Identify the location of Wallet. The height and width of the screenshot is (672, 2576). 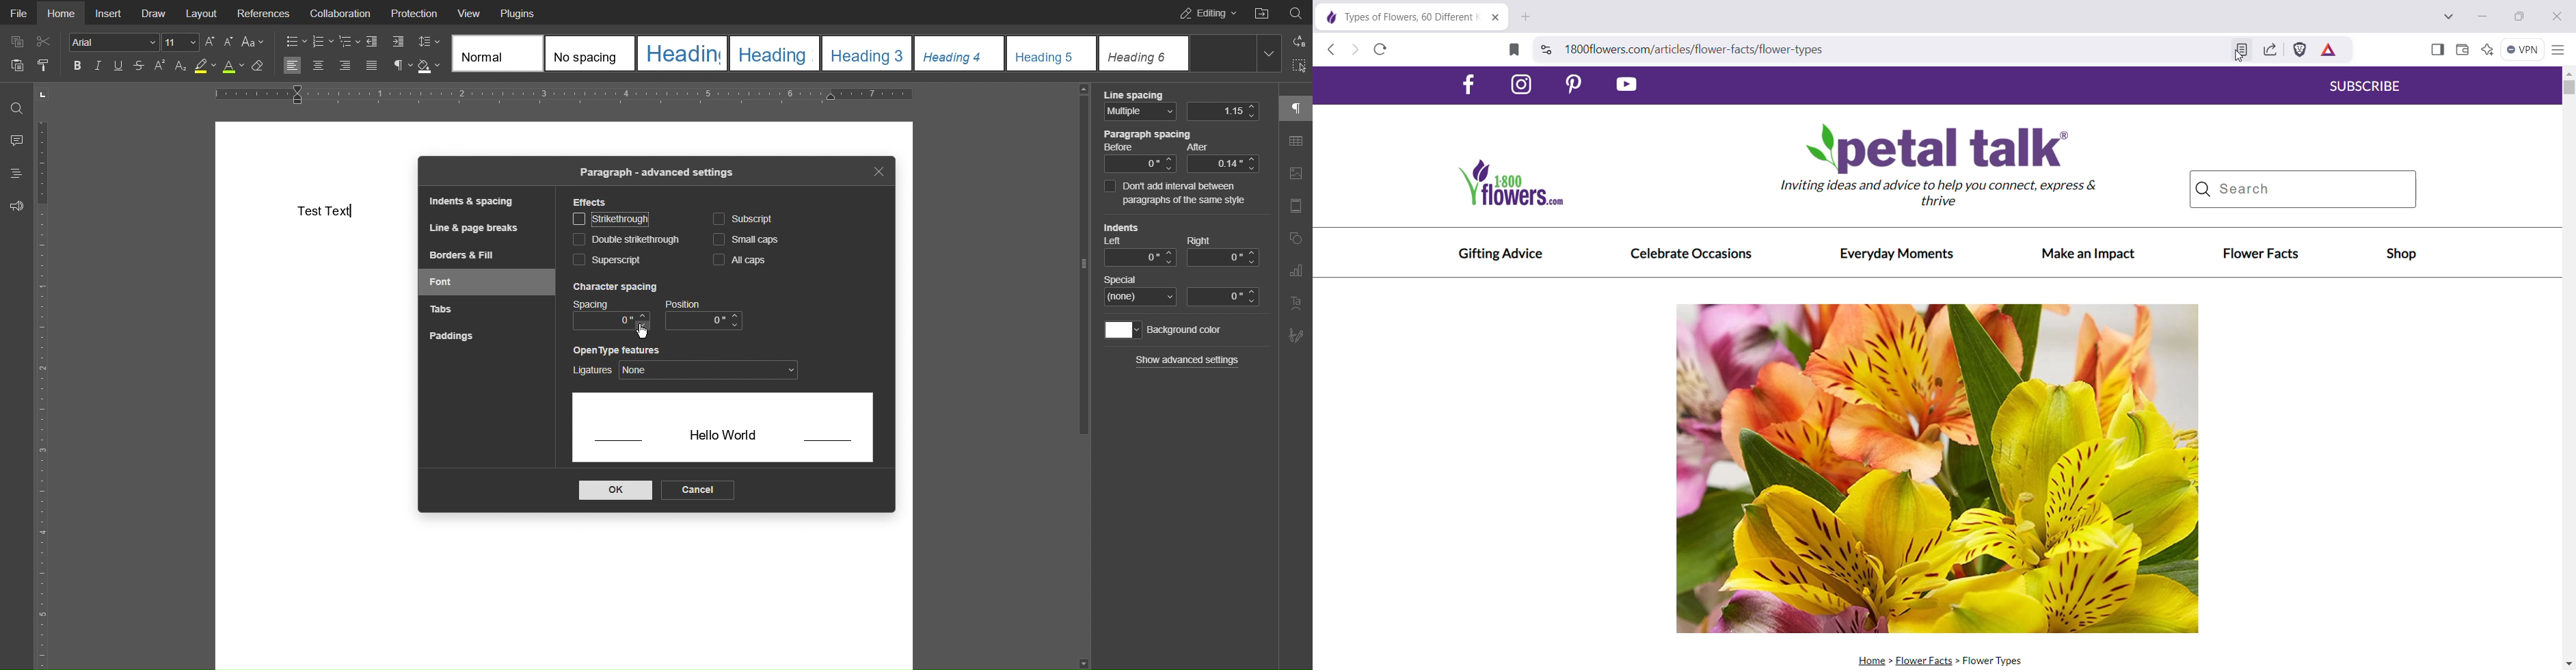
(2462, 50).